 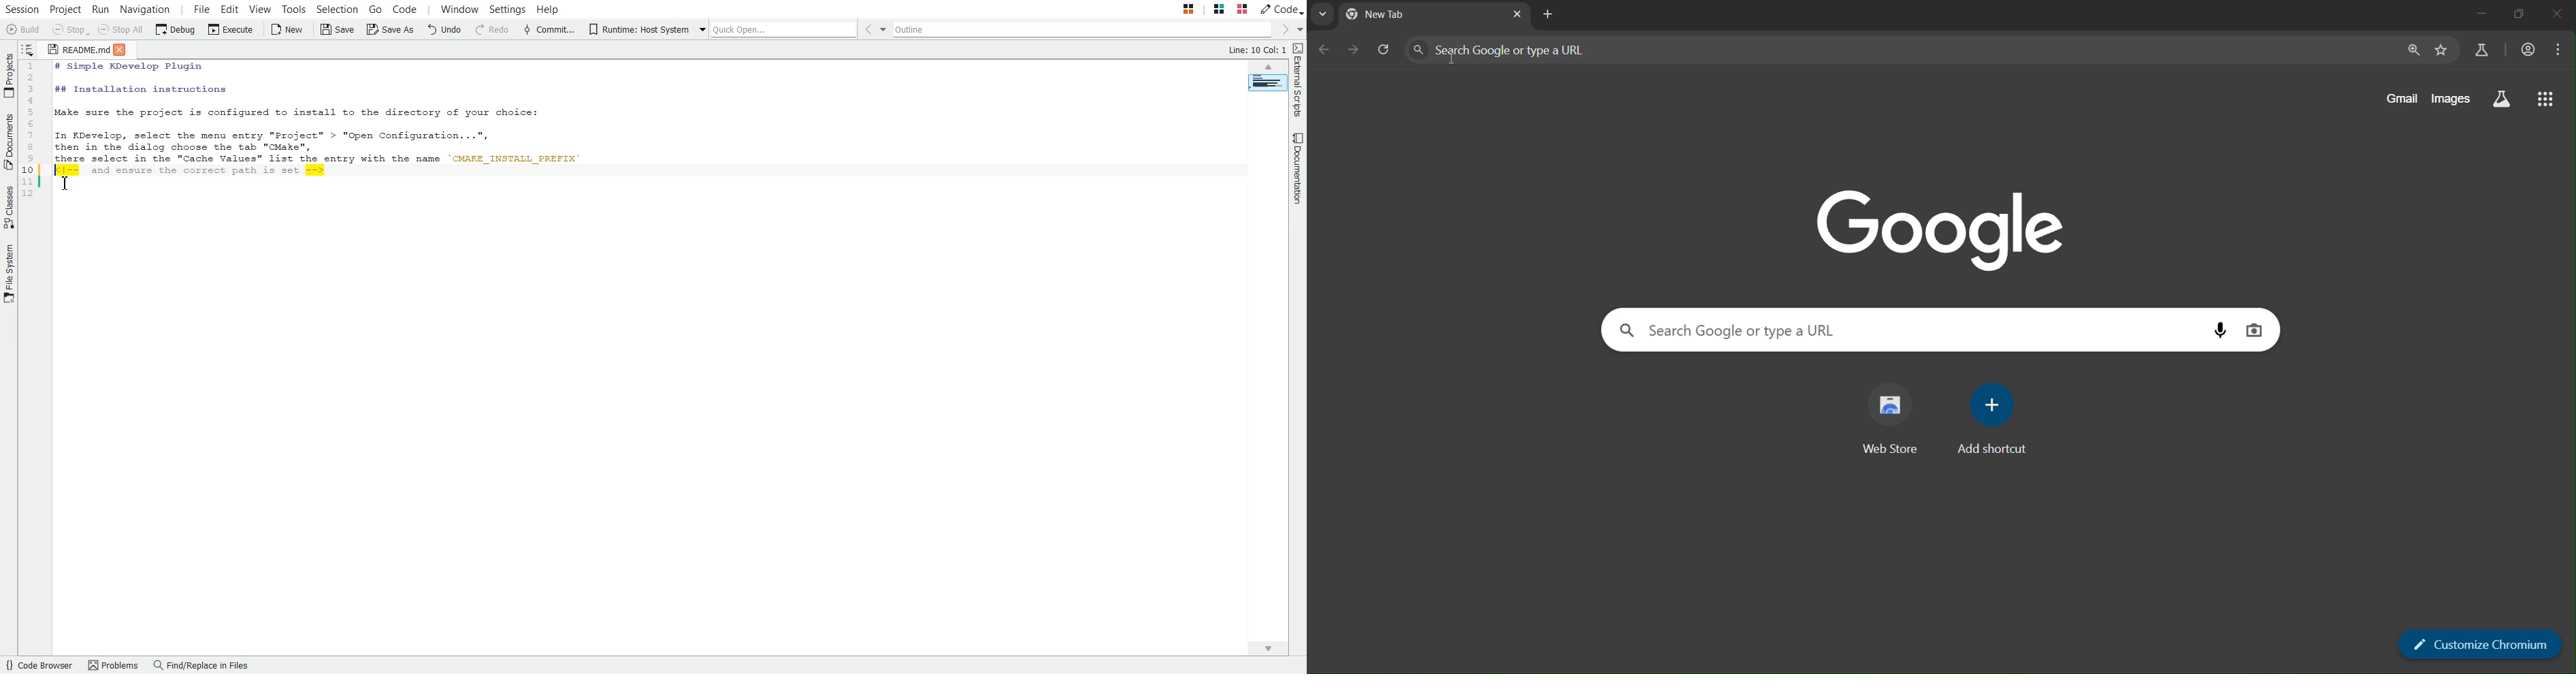 What do you see at coordinates (1897, 420) in the screenshot?
I see `web store` at bounding box center [1897, 420].